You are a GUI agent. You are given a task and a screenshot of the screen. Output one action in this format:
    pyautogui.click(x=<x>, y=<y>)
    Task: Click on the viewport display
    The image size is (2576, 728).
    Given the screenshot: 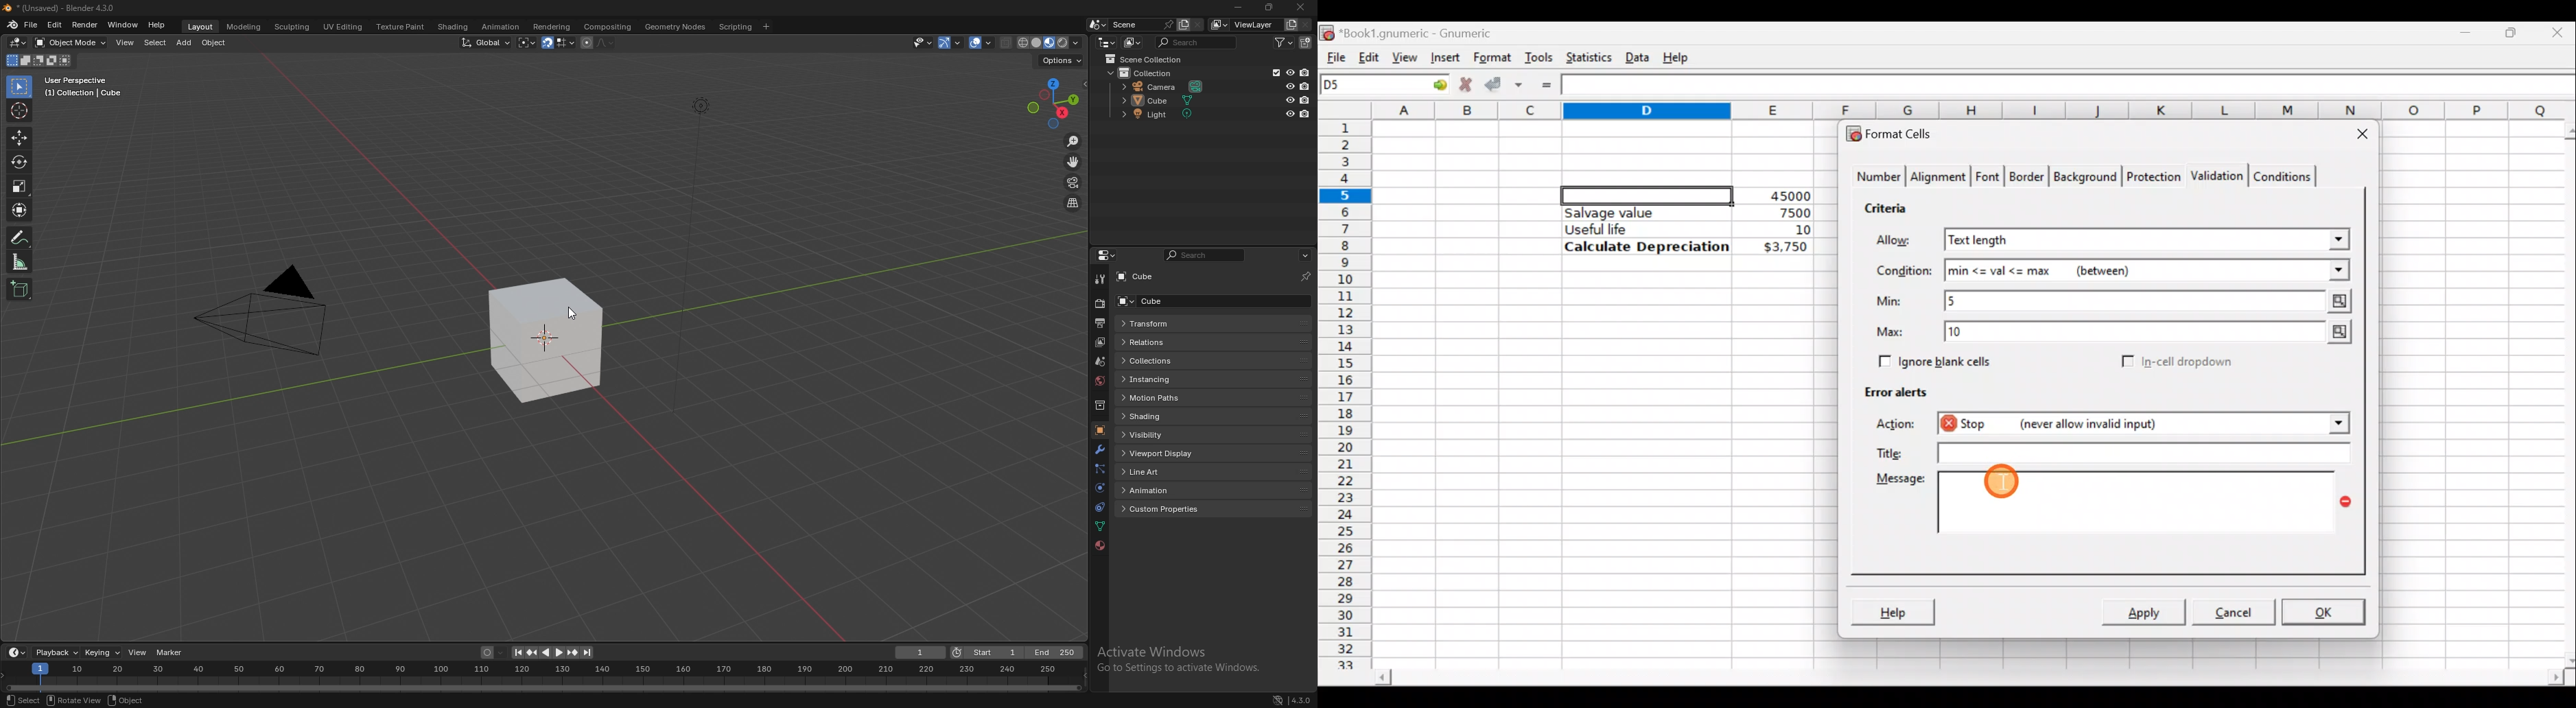 What is the action you would take?
    pyautogui.click(x=1215, y=453)
    